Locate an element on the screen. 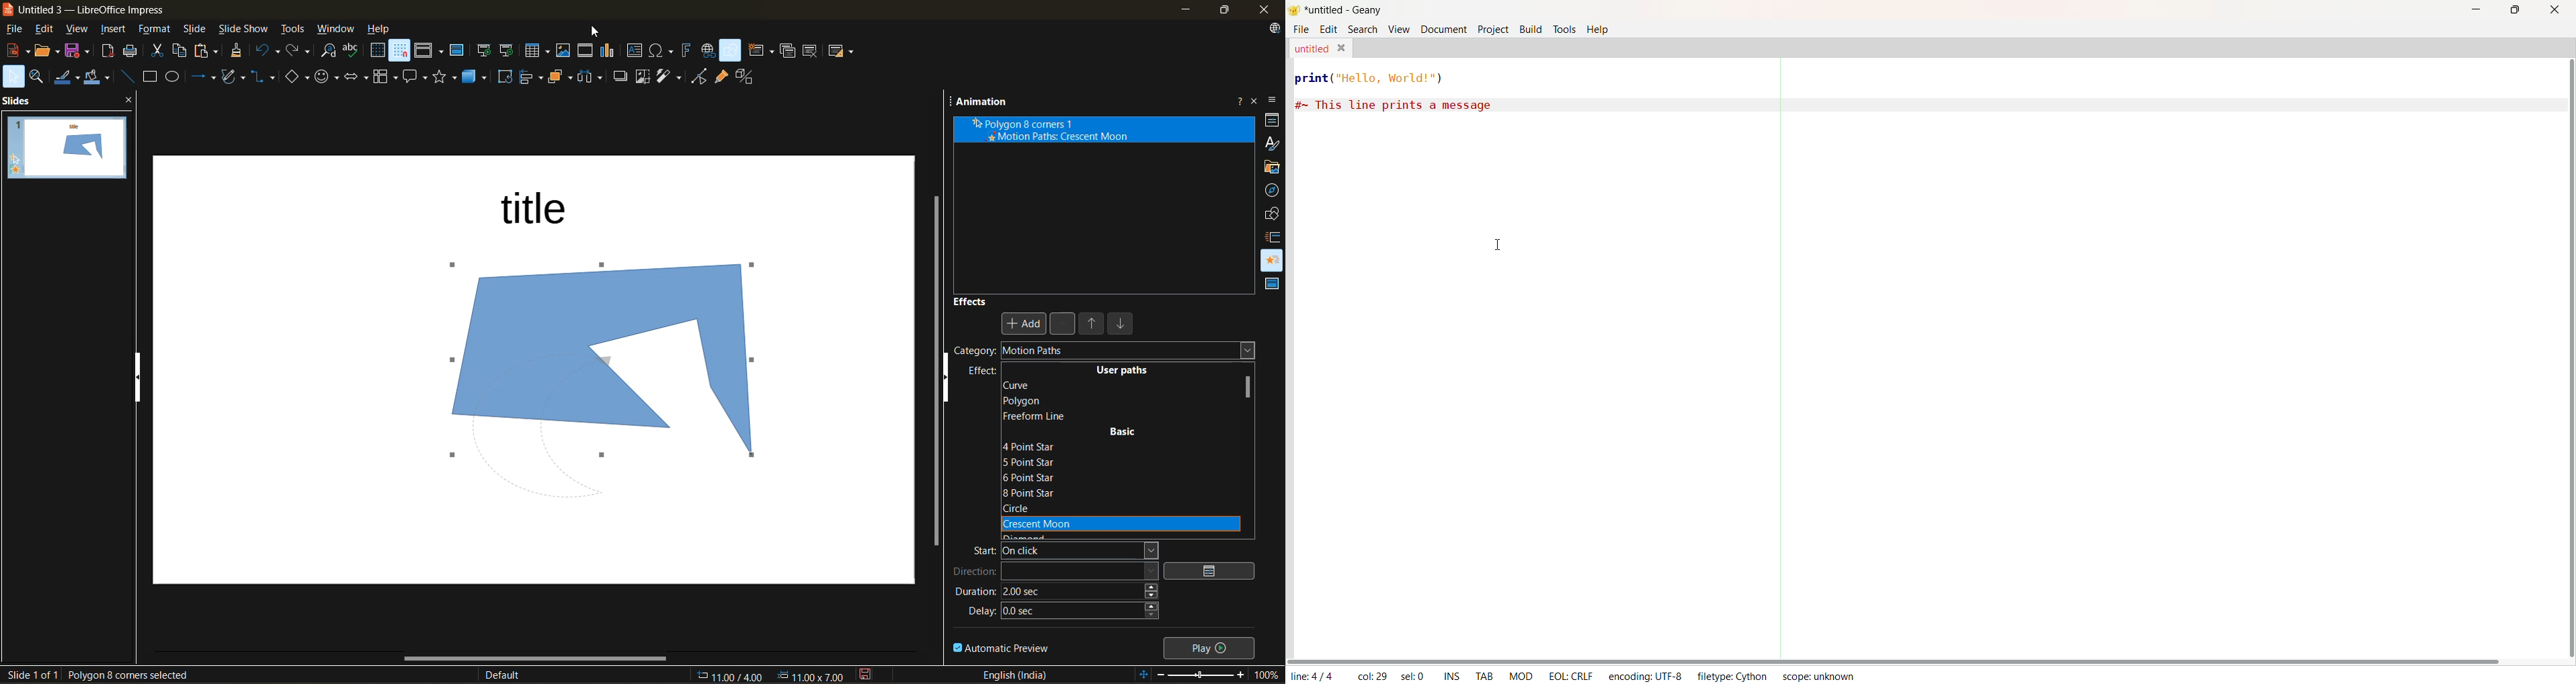  master slide is located at coordinates (457, 50).